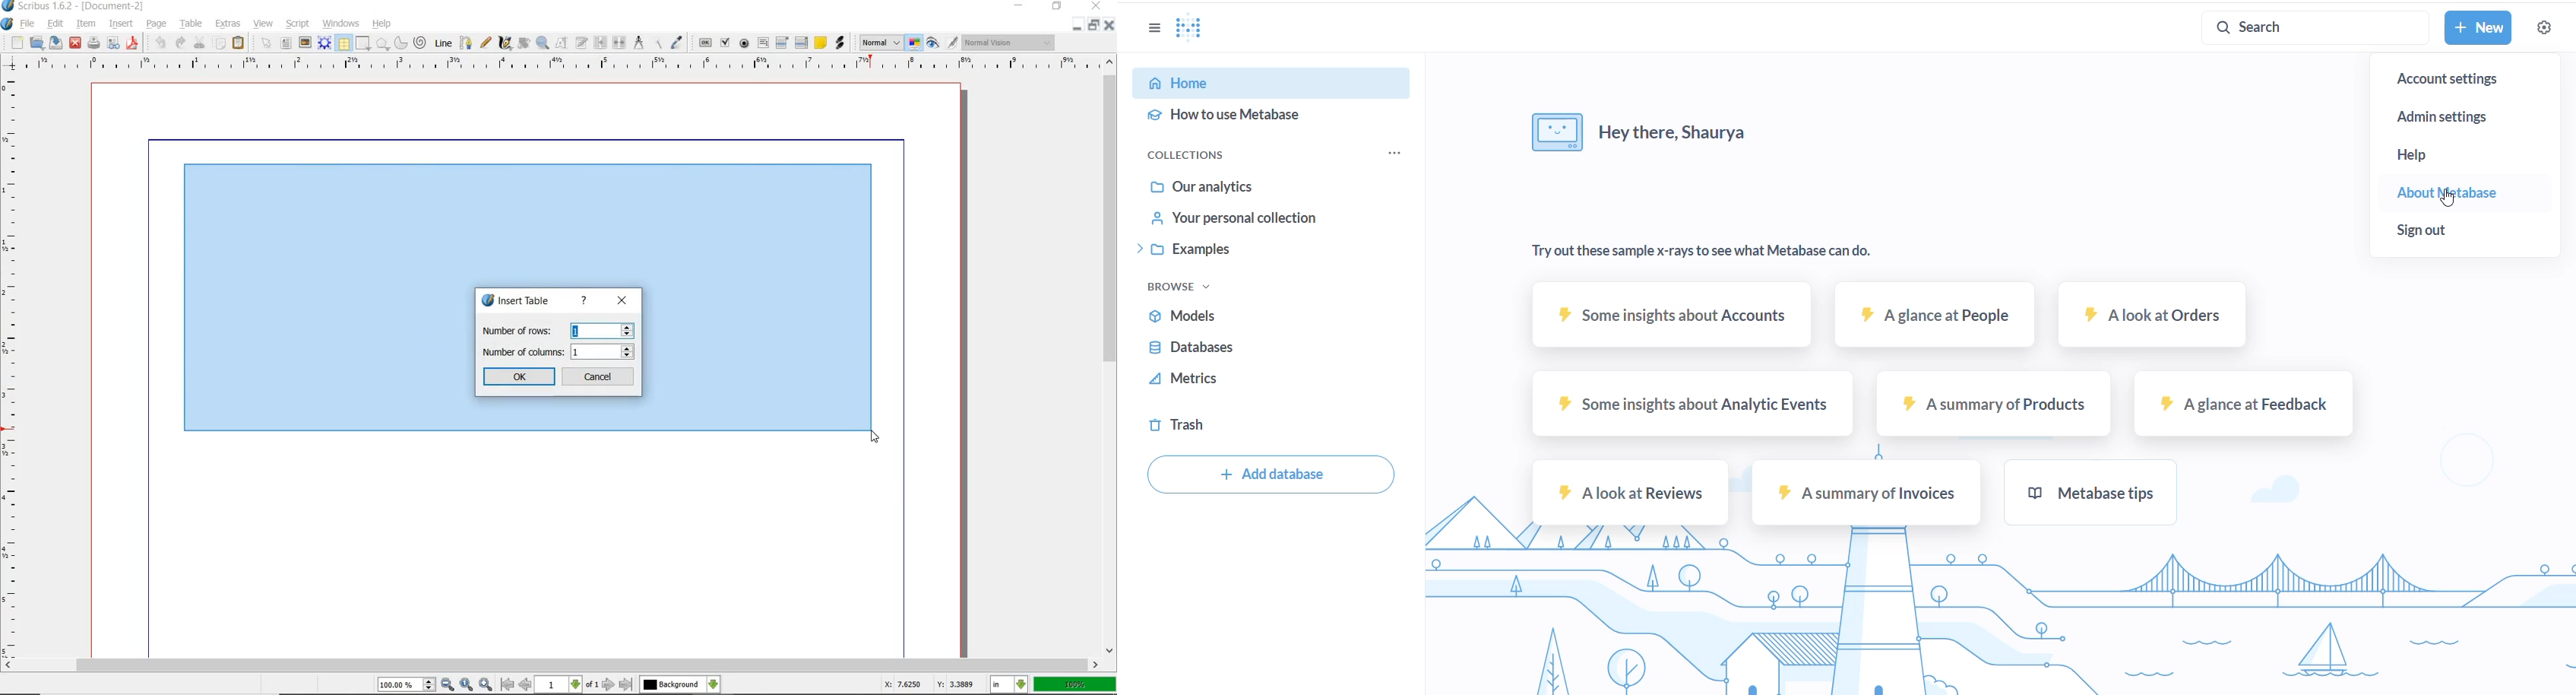 This screenshot has width=2576, height=700. Describe the element at coordinates (522, 352) in the screenshot. I see `Number of columns:` at that location.